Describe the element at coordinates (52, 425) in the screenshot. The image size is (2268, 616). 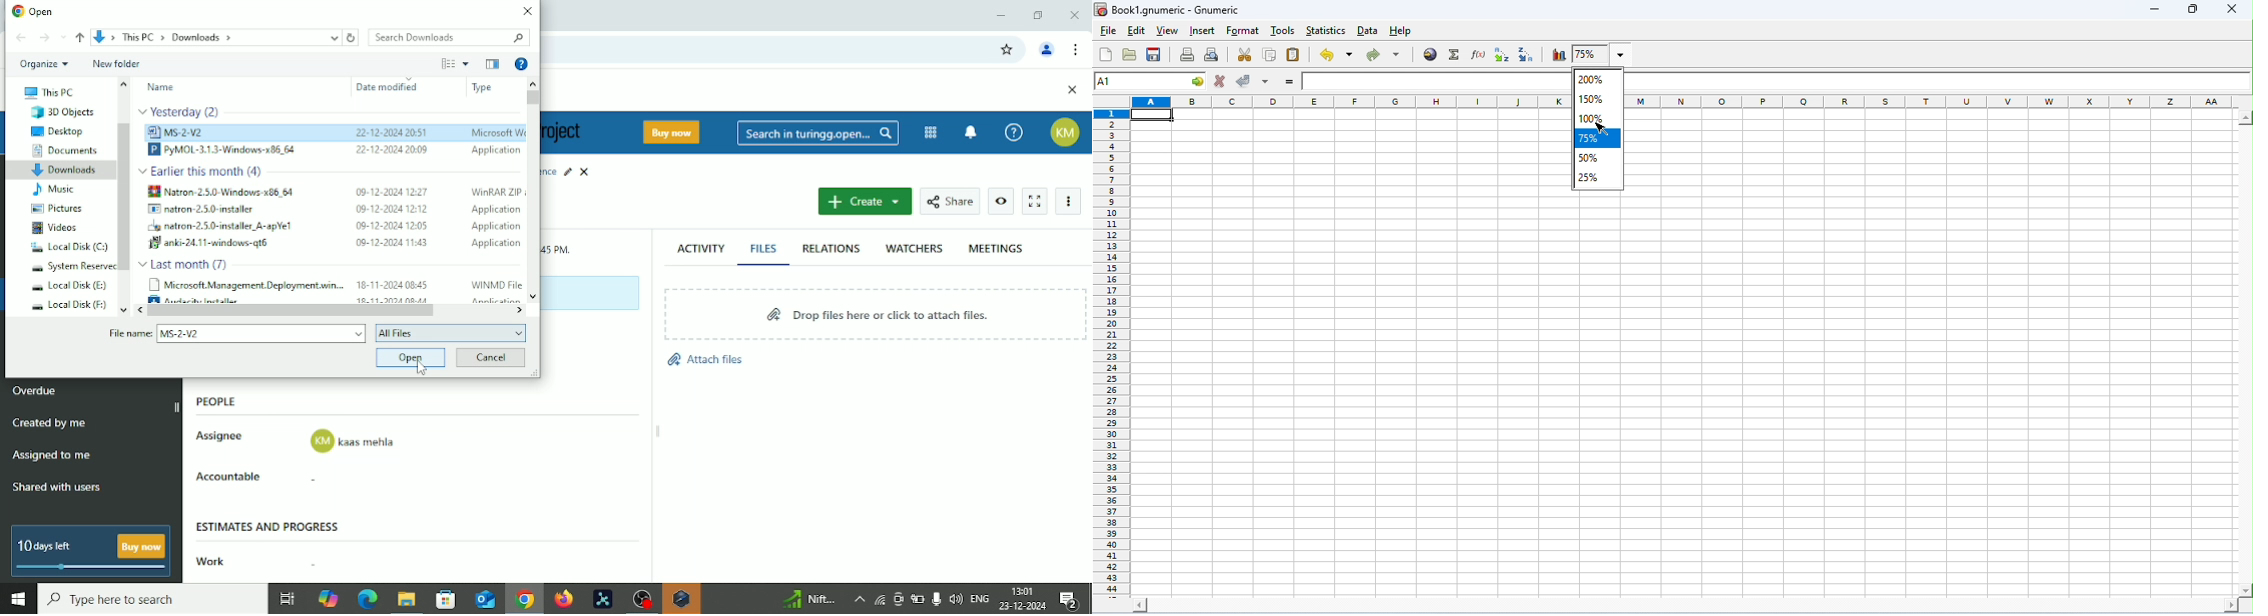
I see `Created by me` at that location.